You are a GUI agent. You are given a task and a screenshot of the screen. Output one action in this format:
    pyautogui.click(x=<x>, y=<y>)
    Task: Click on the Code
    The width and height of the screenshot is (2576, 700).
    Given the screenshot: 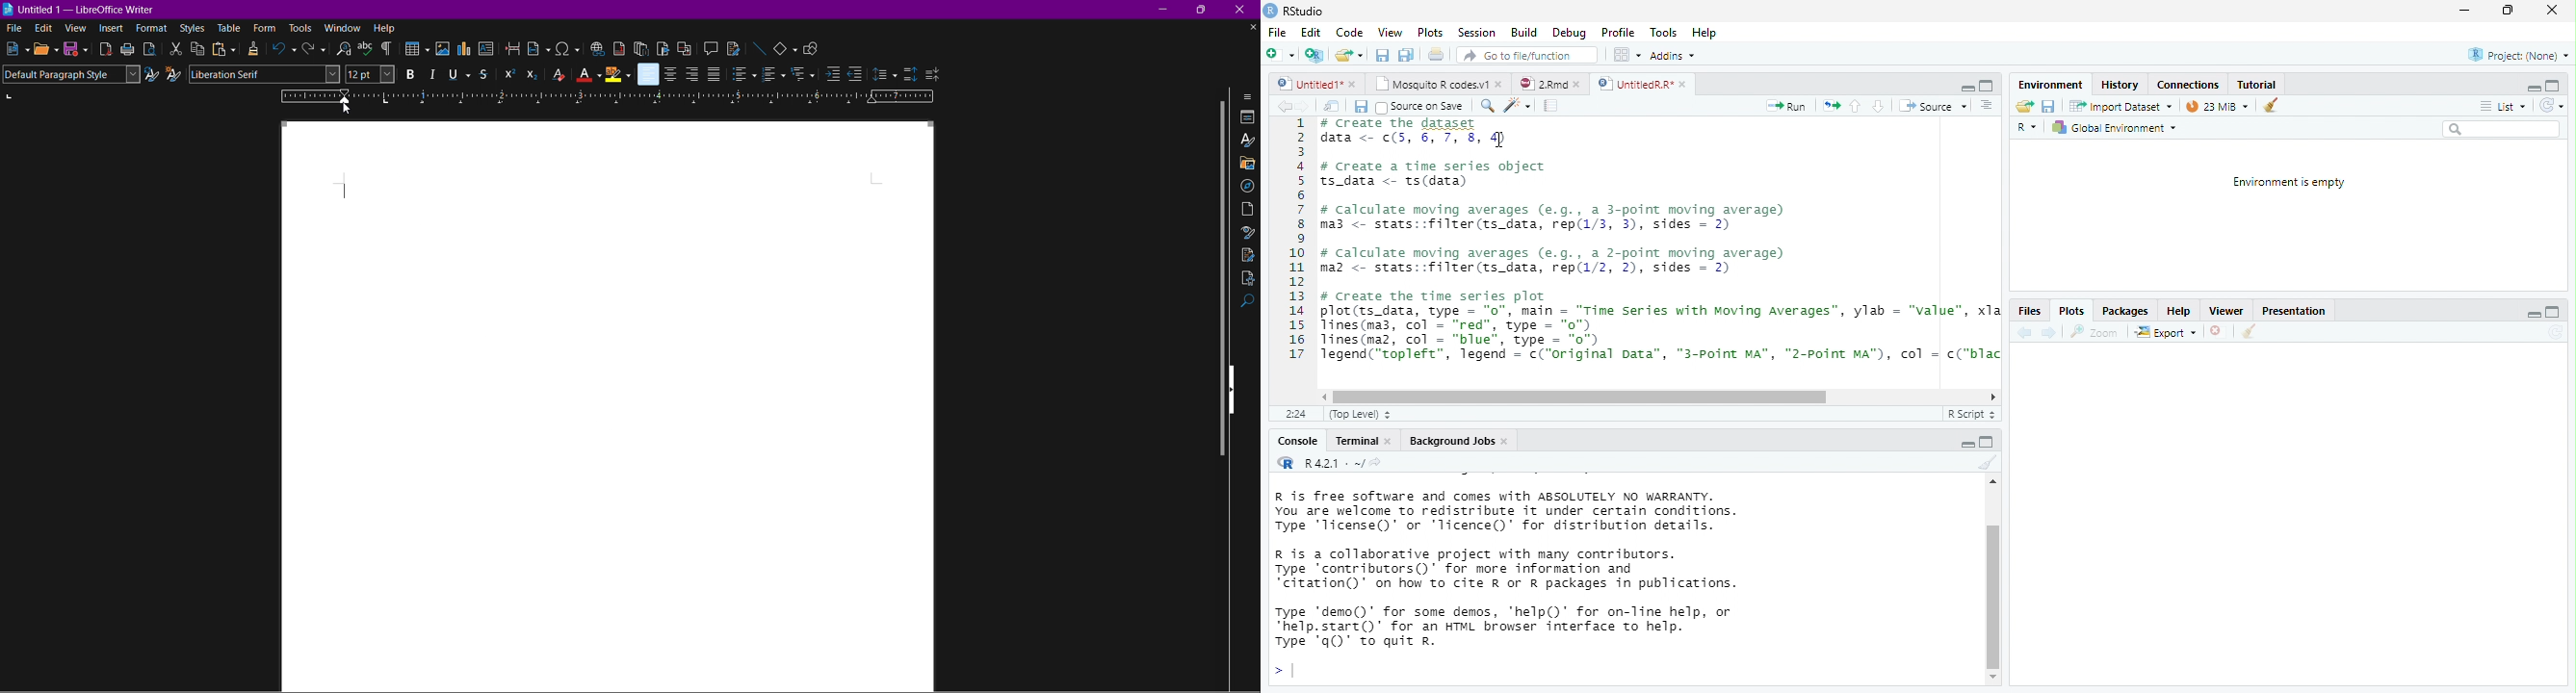 What is the action you would take?
    pyautogui.click(x=1350, y=32)
    